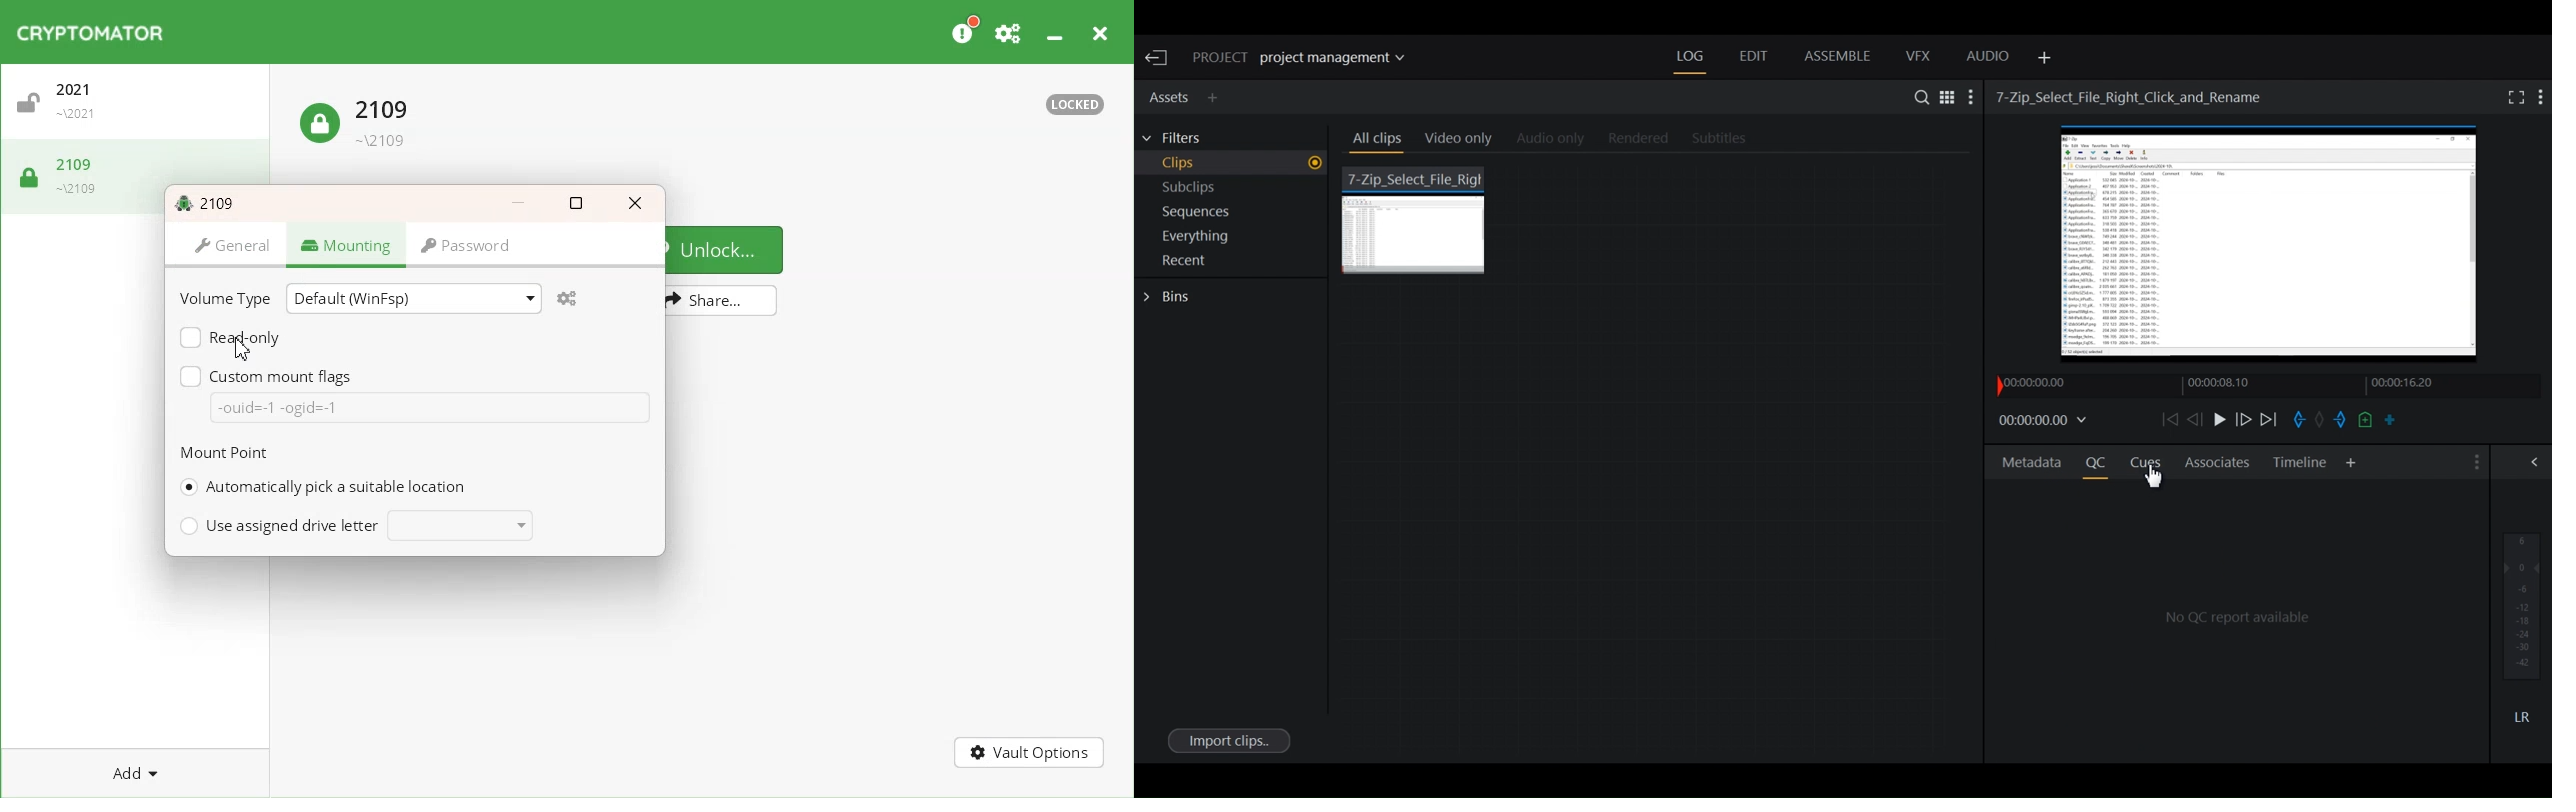 The width and height of the screenshot is (2576, 812). I want to click on Metadata, so click(2032, 465).